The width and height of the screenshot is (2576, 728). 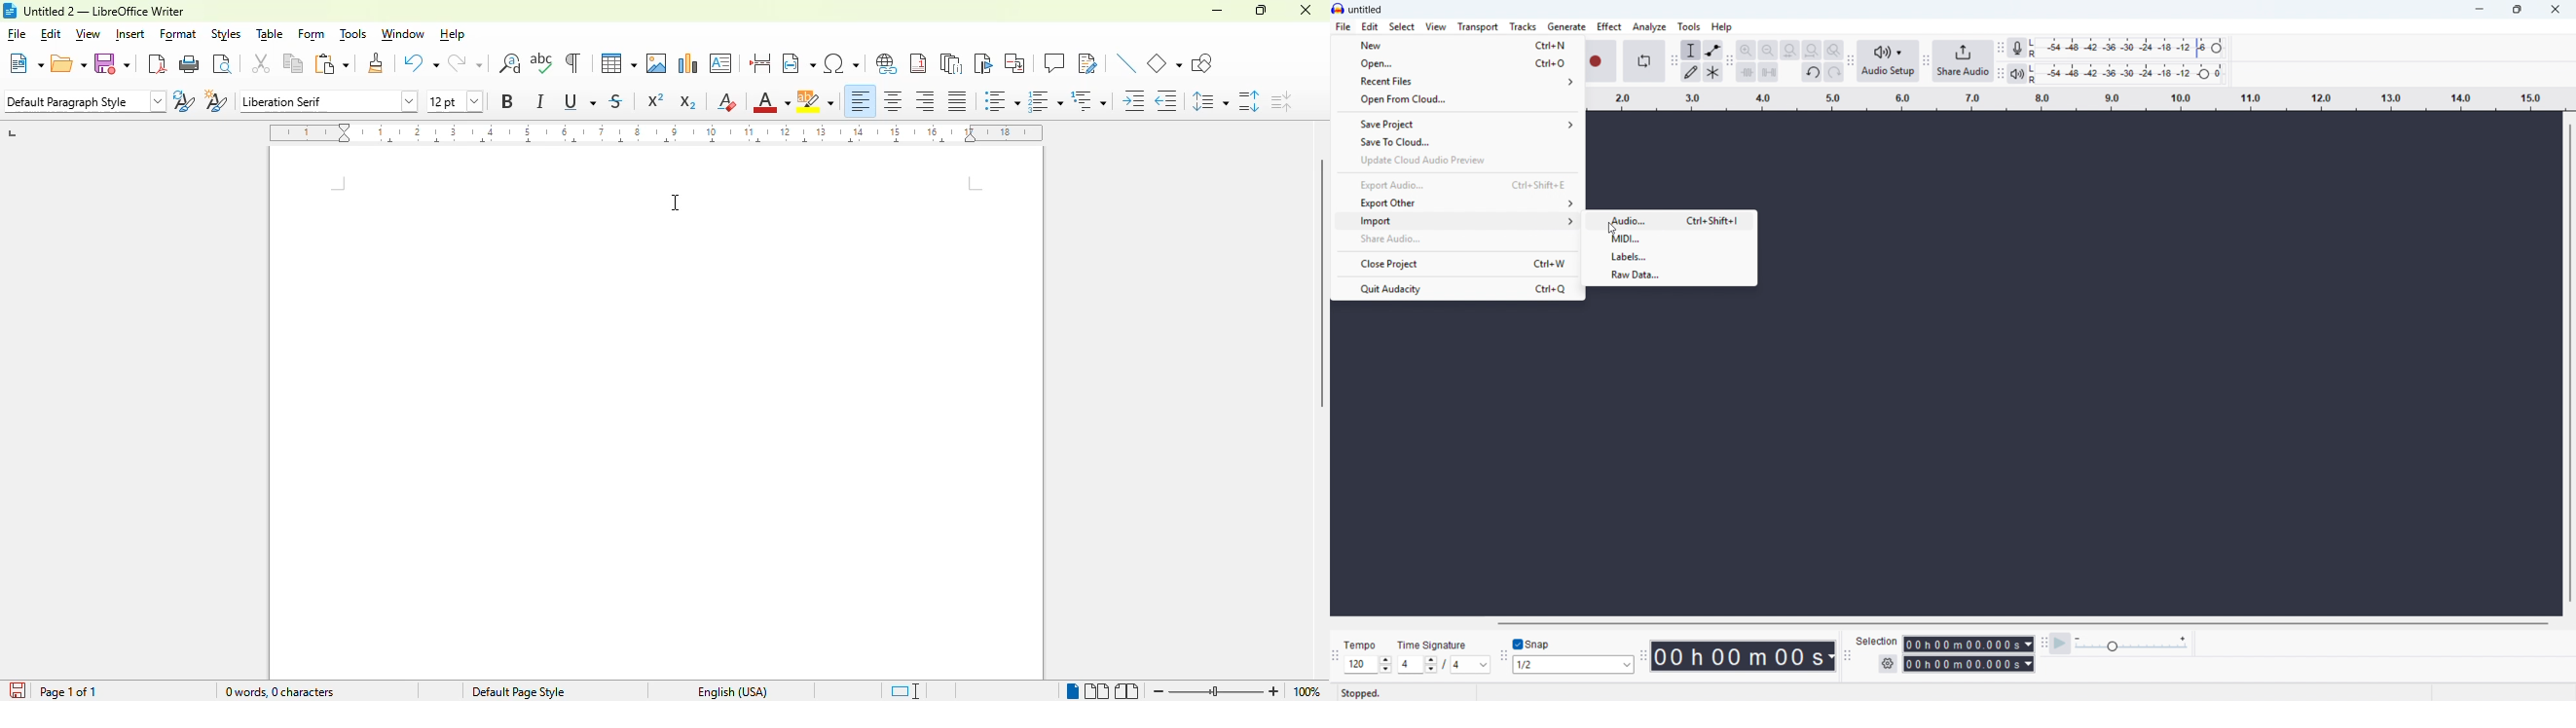 I want to click on Silence audio selection , so click(x=1769, y=73).